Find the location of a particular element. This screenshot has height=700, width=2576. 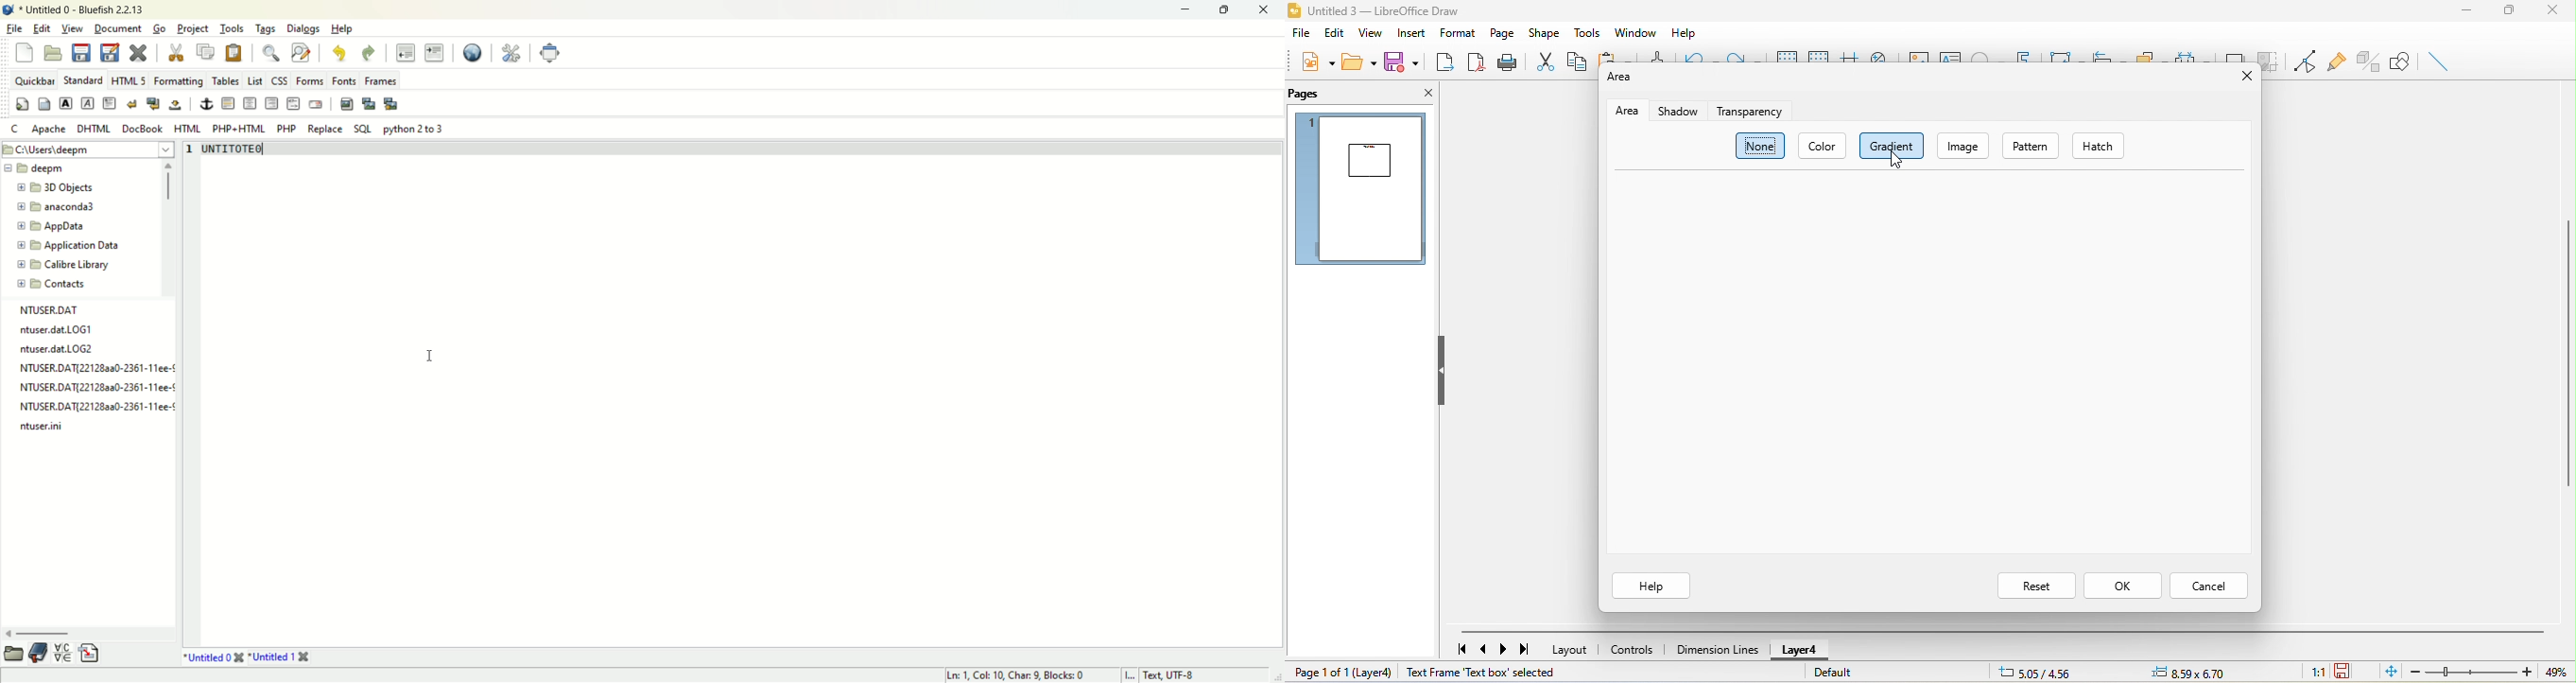

align object  is located at coordinates (2105, 54).